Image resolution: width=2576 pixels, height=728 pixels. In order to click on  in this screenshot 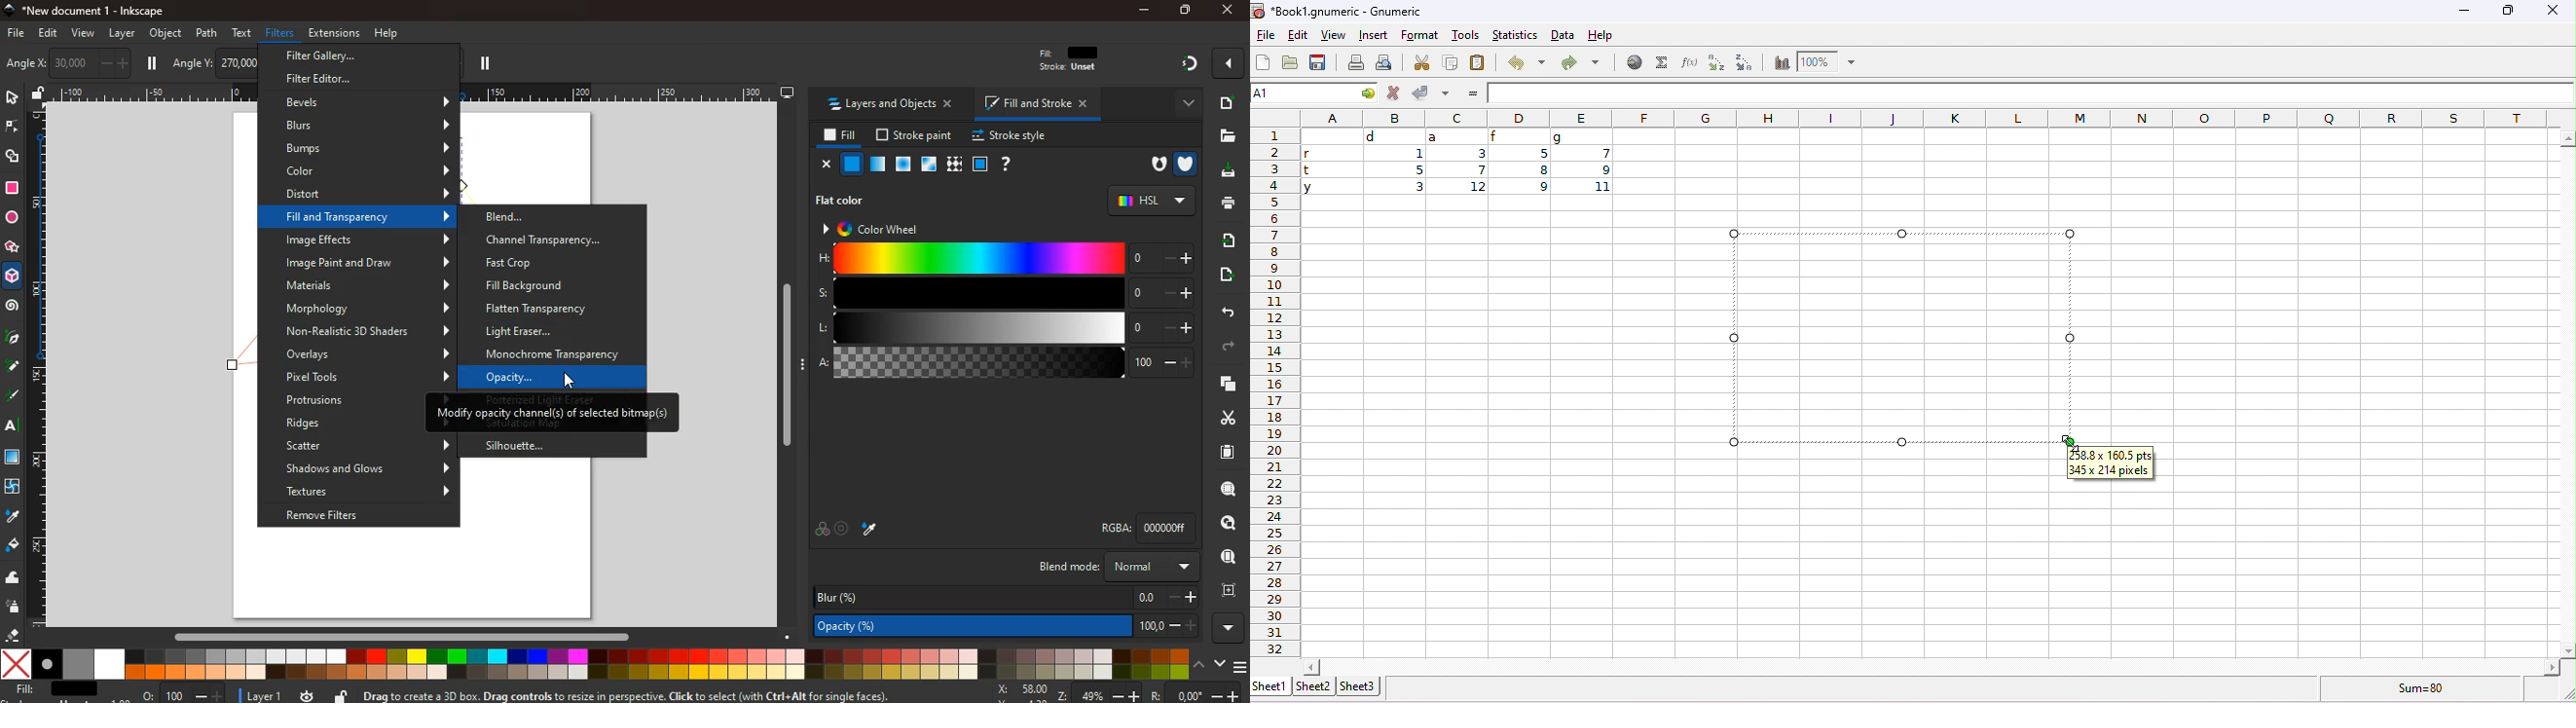, I will do `click(1160, 694)`.